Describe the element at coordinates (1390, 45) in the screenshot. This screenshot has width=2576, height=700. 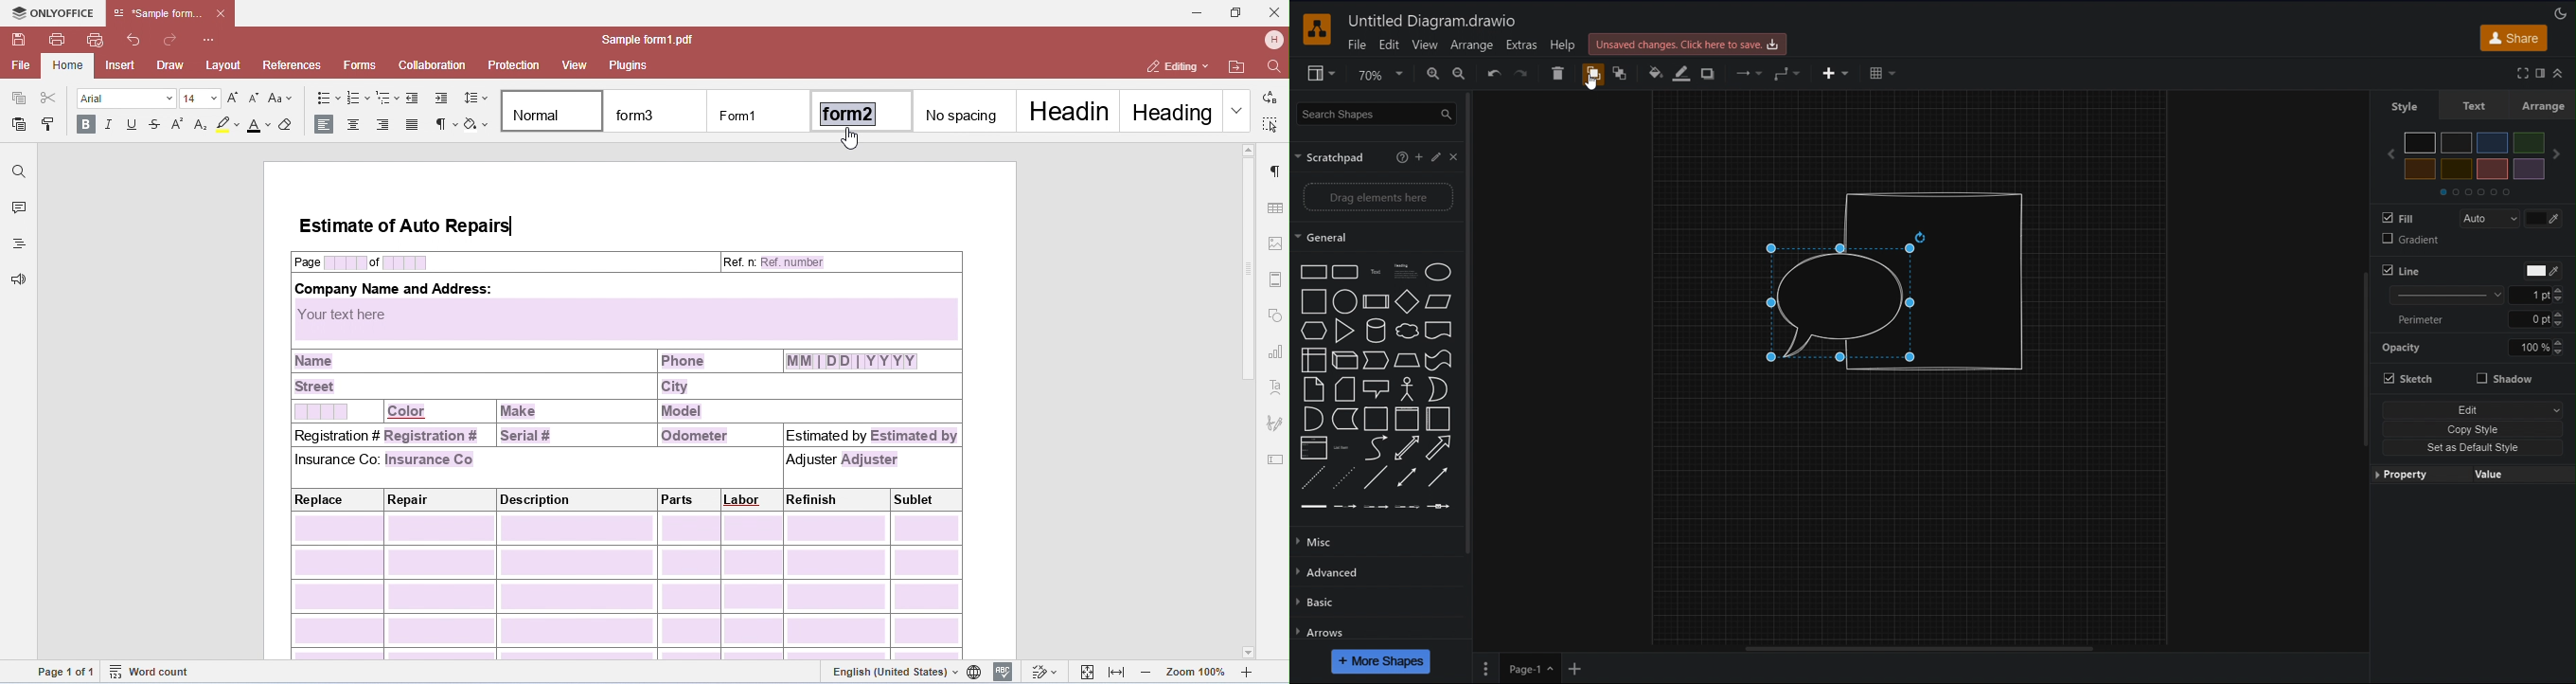
I see `Edit` at that location.